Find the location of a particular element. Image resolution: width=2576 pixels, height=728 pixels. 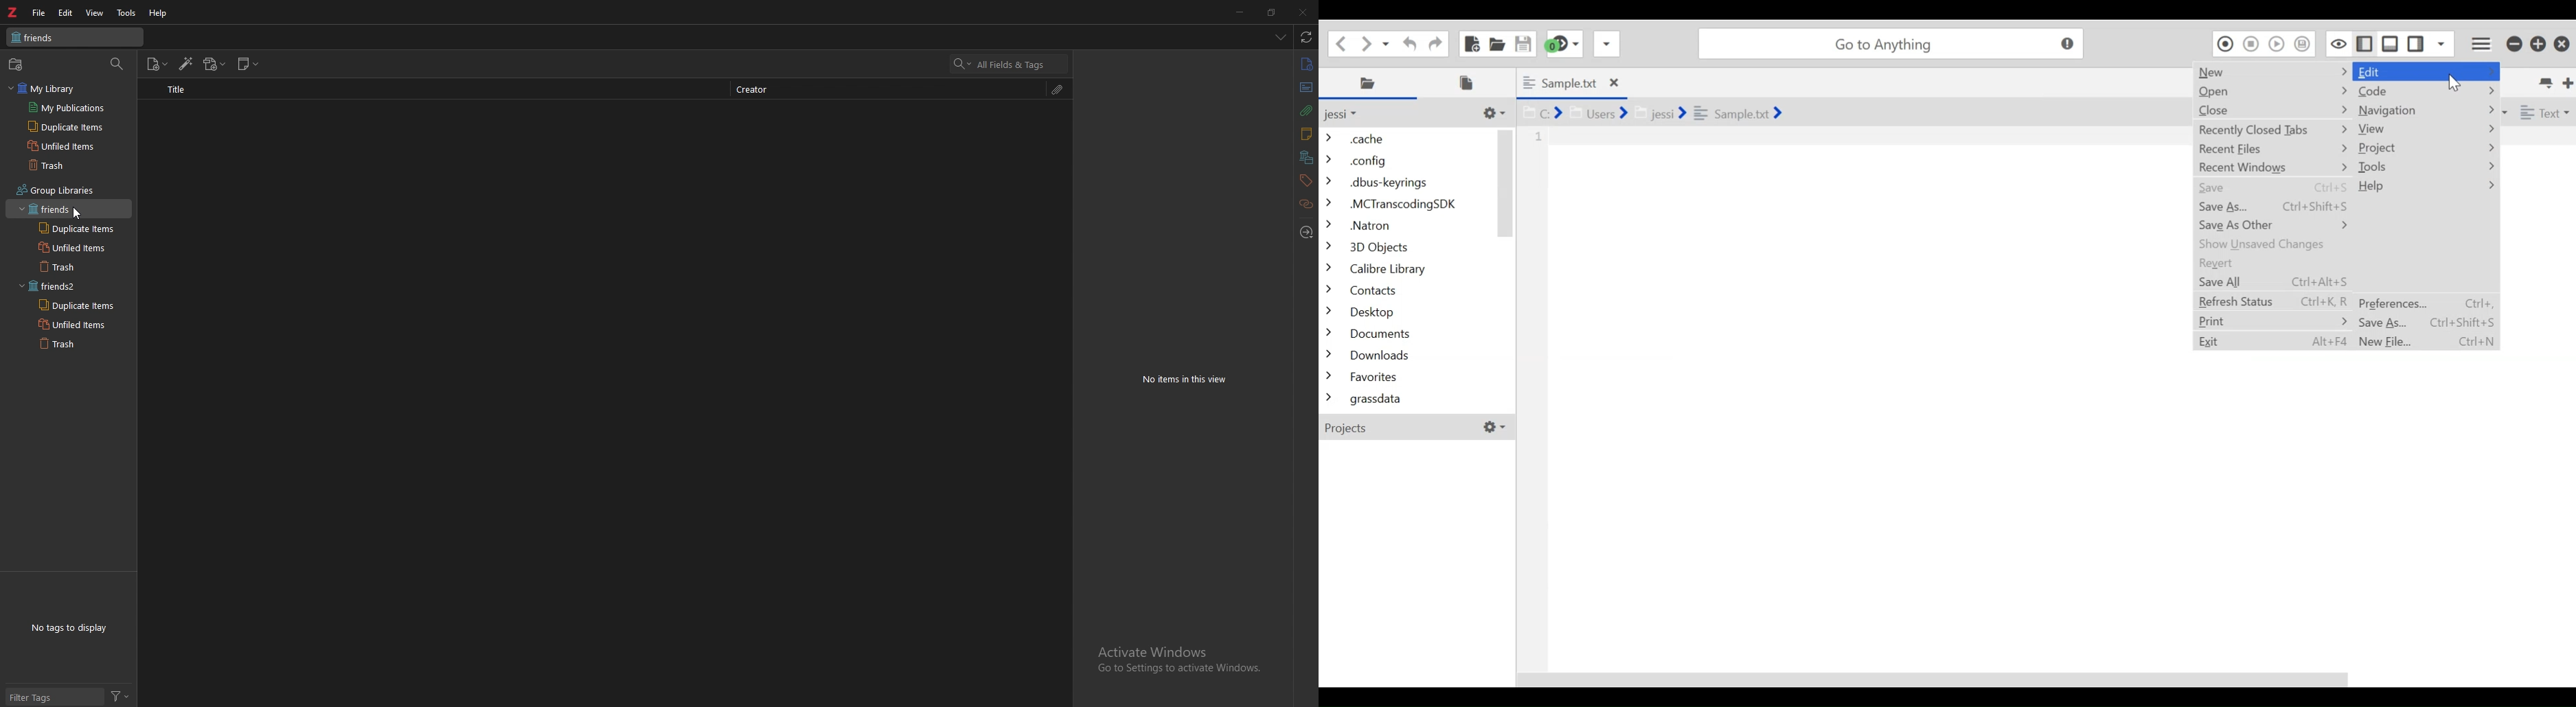

Edit is located at coordinates (2429, 72).